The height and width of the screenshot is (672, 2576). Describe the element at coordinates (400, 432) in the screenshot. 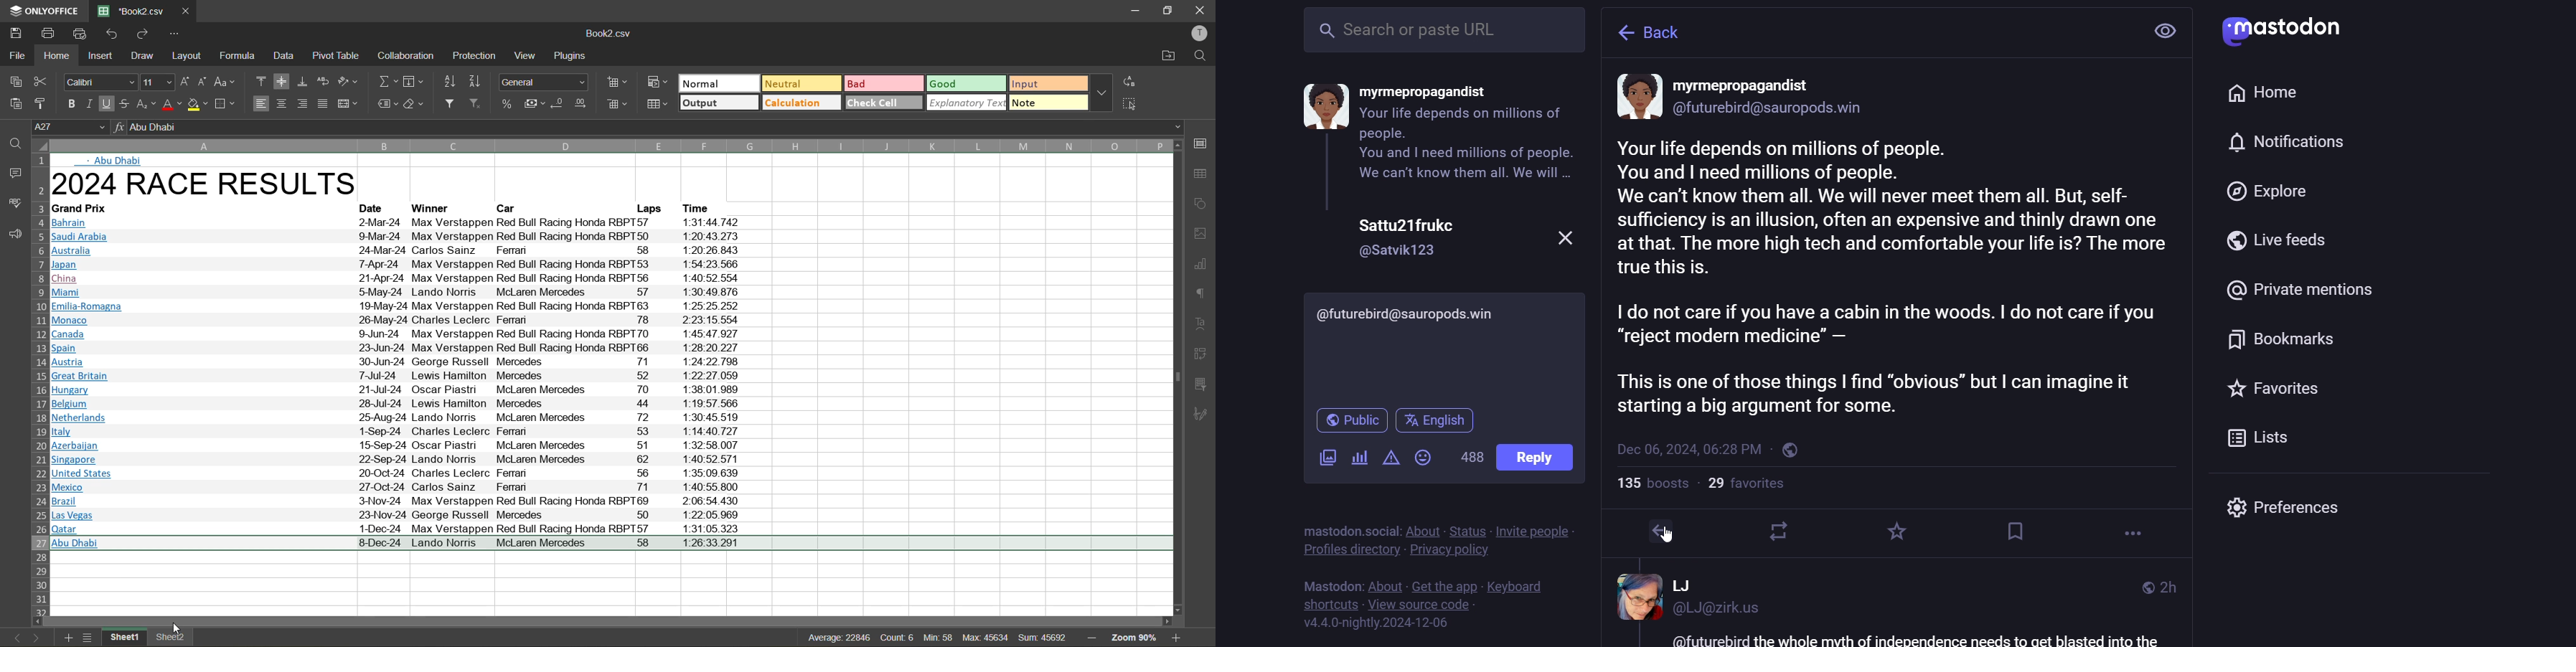

I see `text info` at that location.